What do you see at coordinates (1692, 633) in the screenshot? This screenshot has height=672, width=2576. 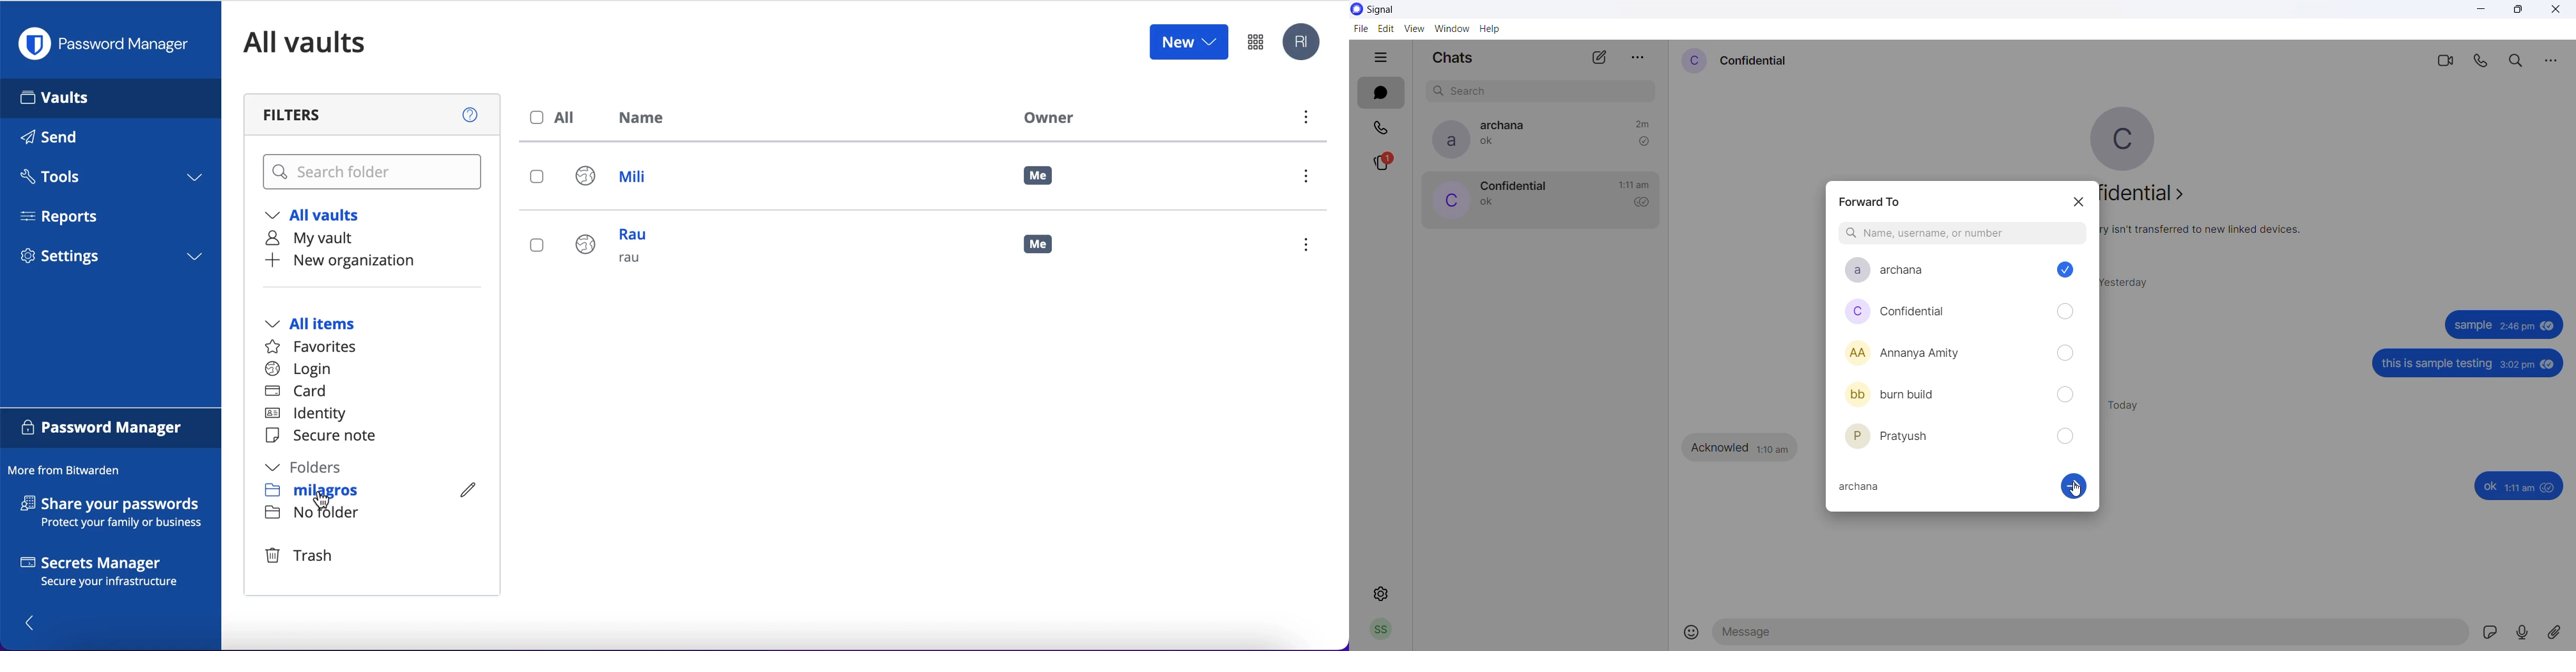 I see `emojis` at bounding box center [1692, 633].